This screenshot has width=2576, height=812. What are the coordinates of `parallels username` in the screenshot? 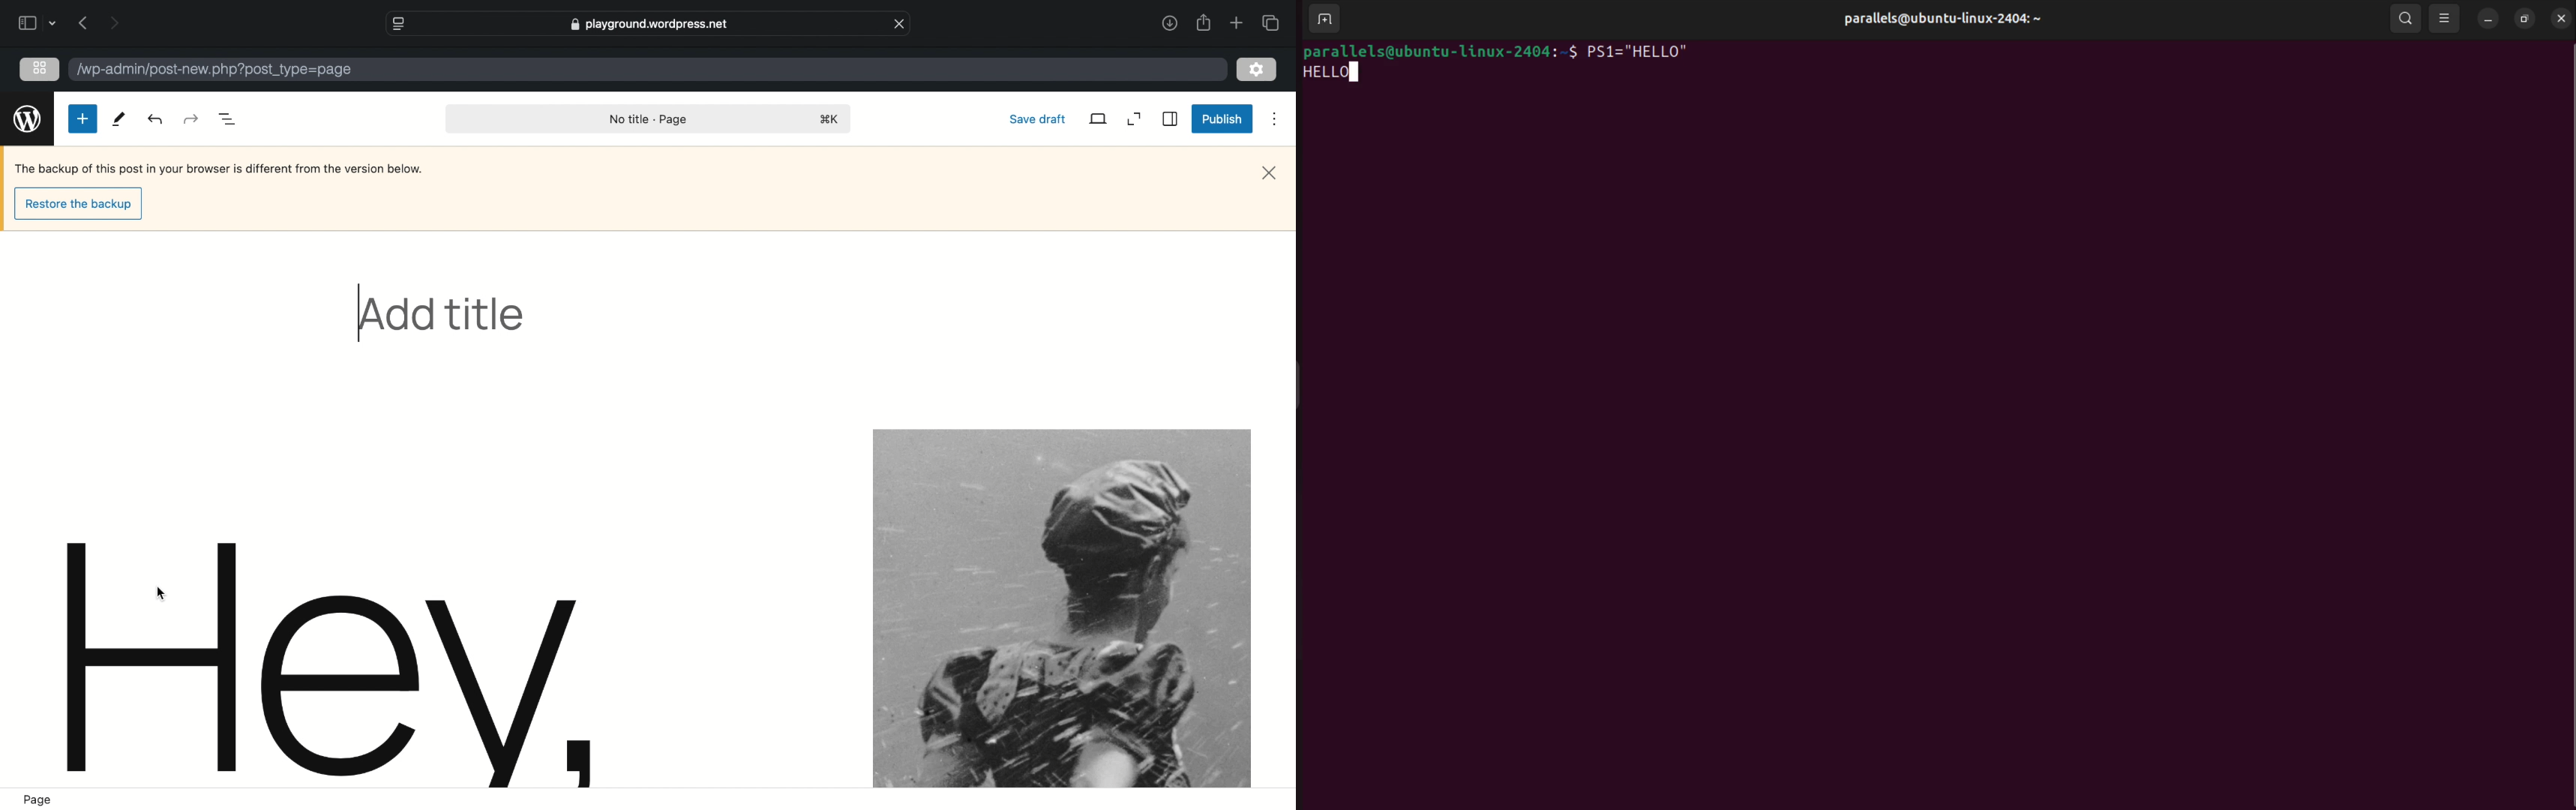 It's located at (1936, 18).